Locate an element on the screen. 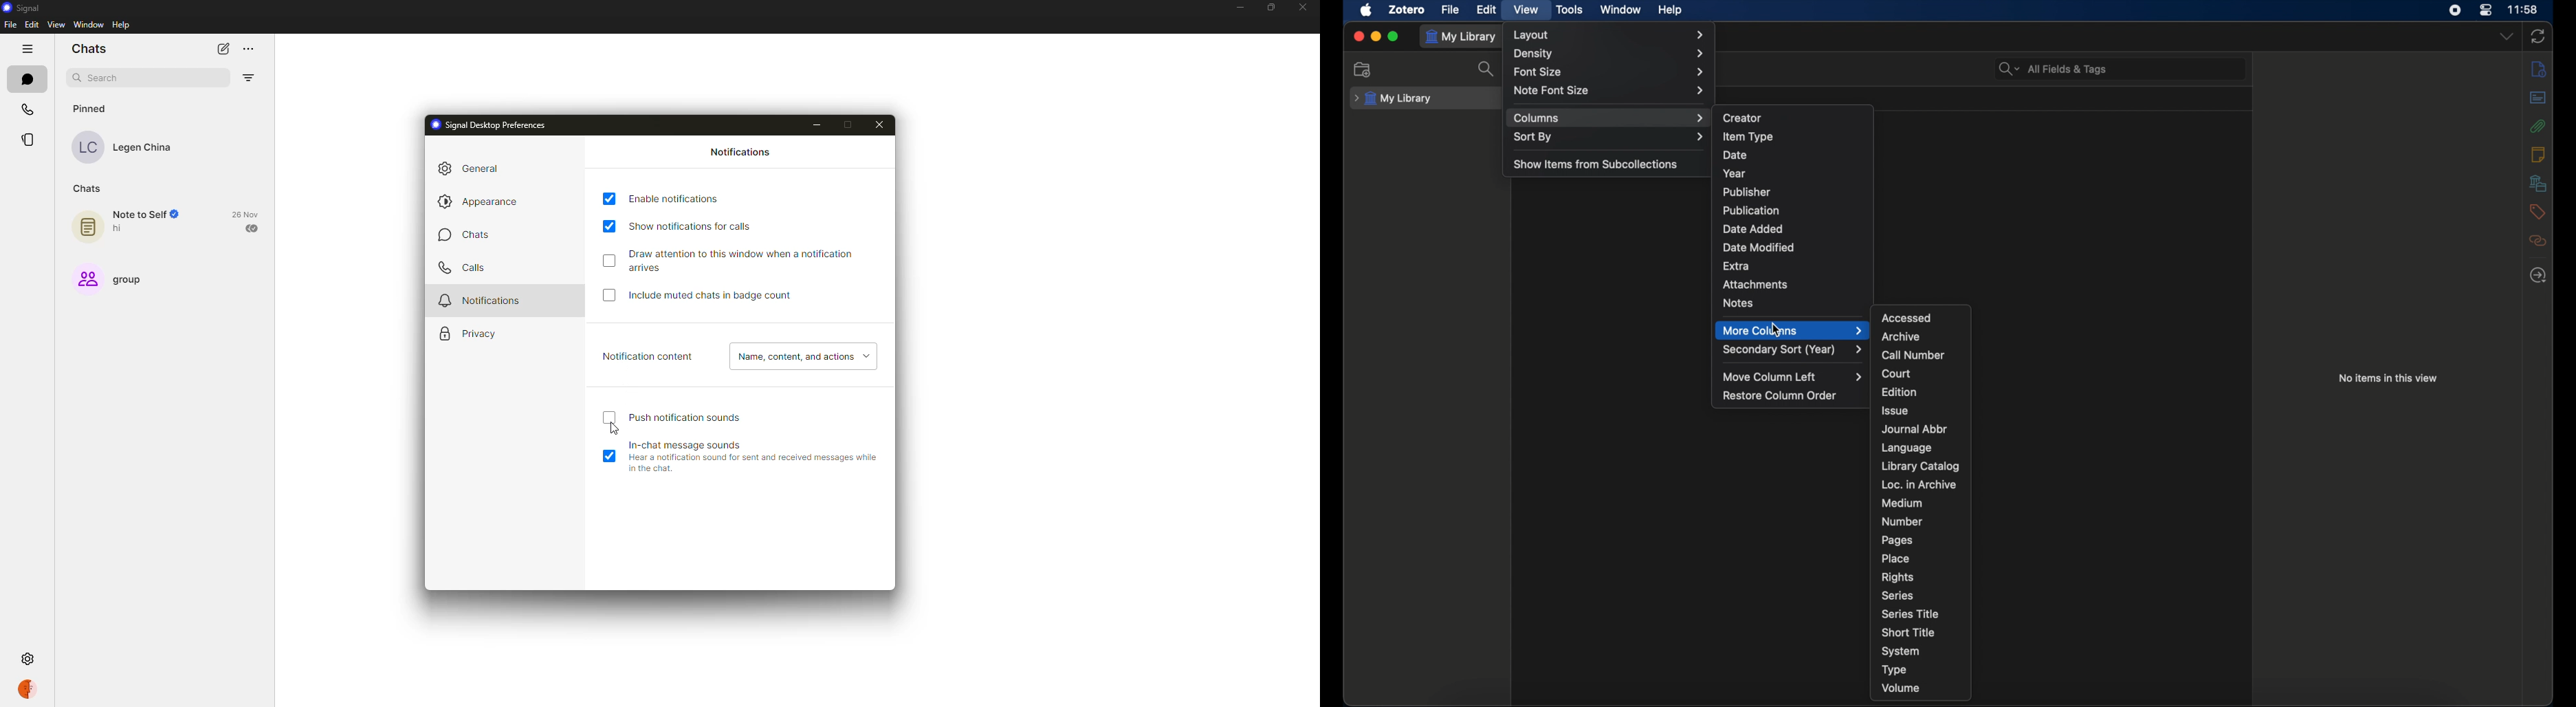  tags is located at coordinates (2538, 211).